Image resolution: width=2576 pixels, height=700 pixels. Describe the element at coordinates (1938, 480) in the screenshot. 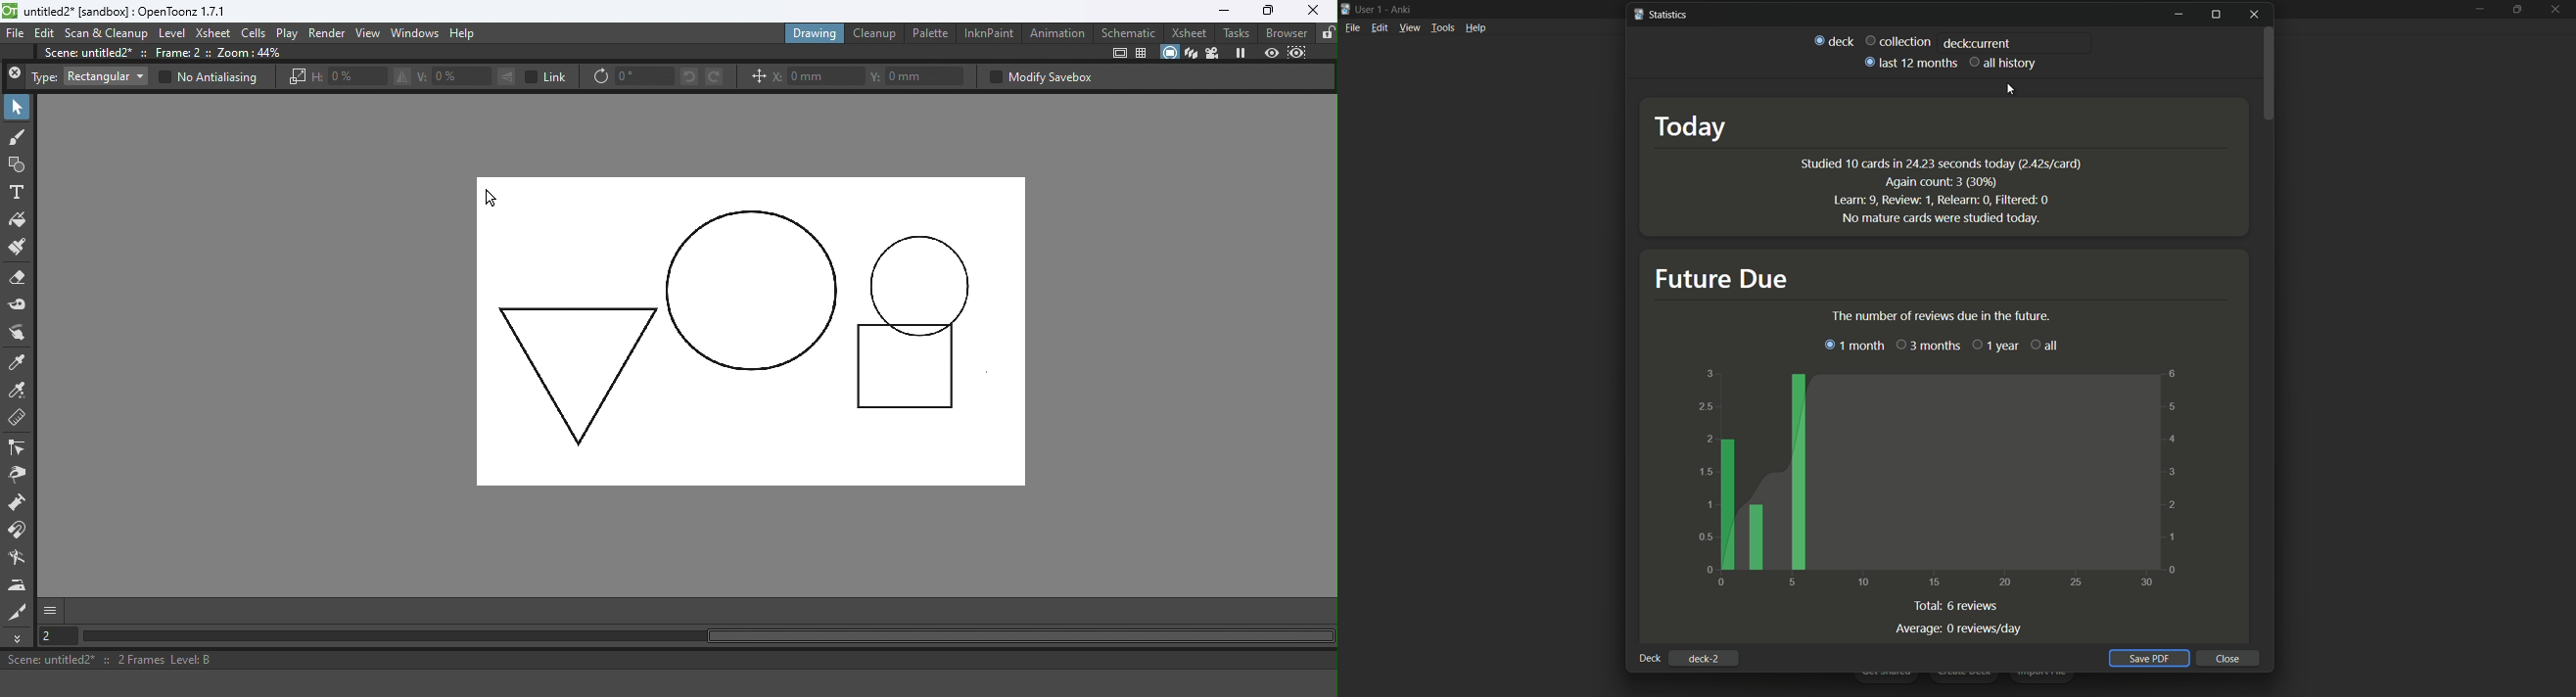

I see `Chart` at that location.